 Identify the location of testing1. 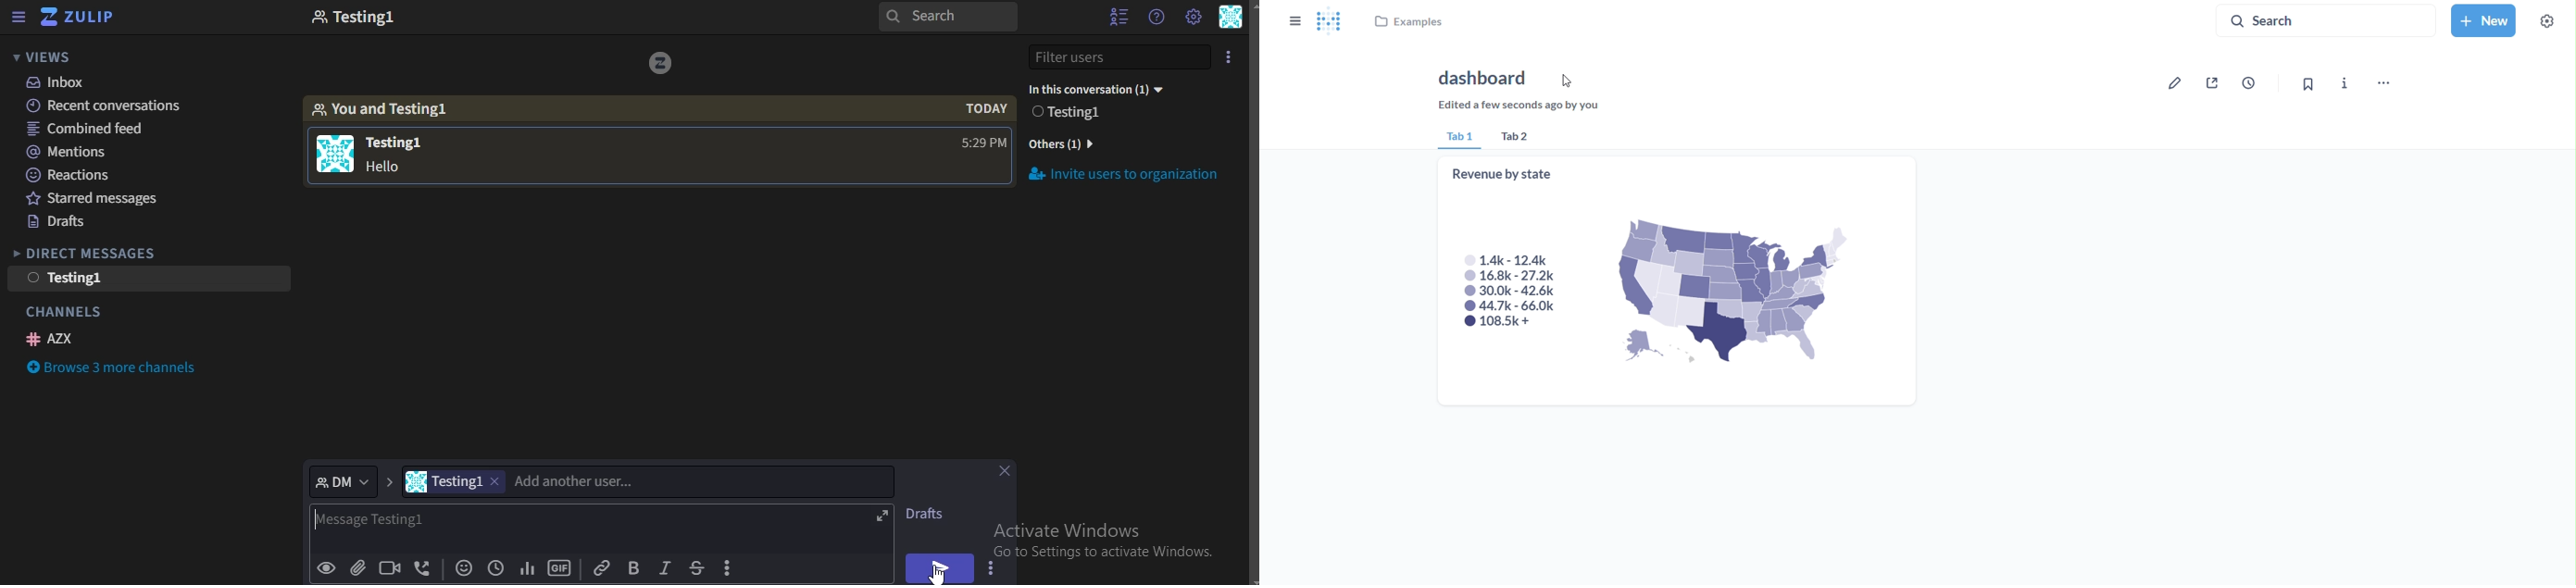
(109, 280).